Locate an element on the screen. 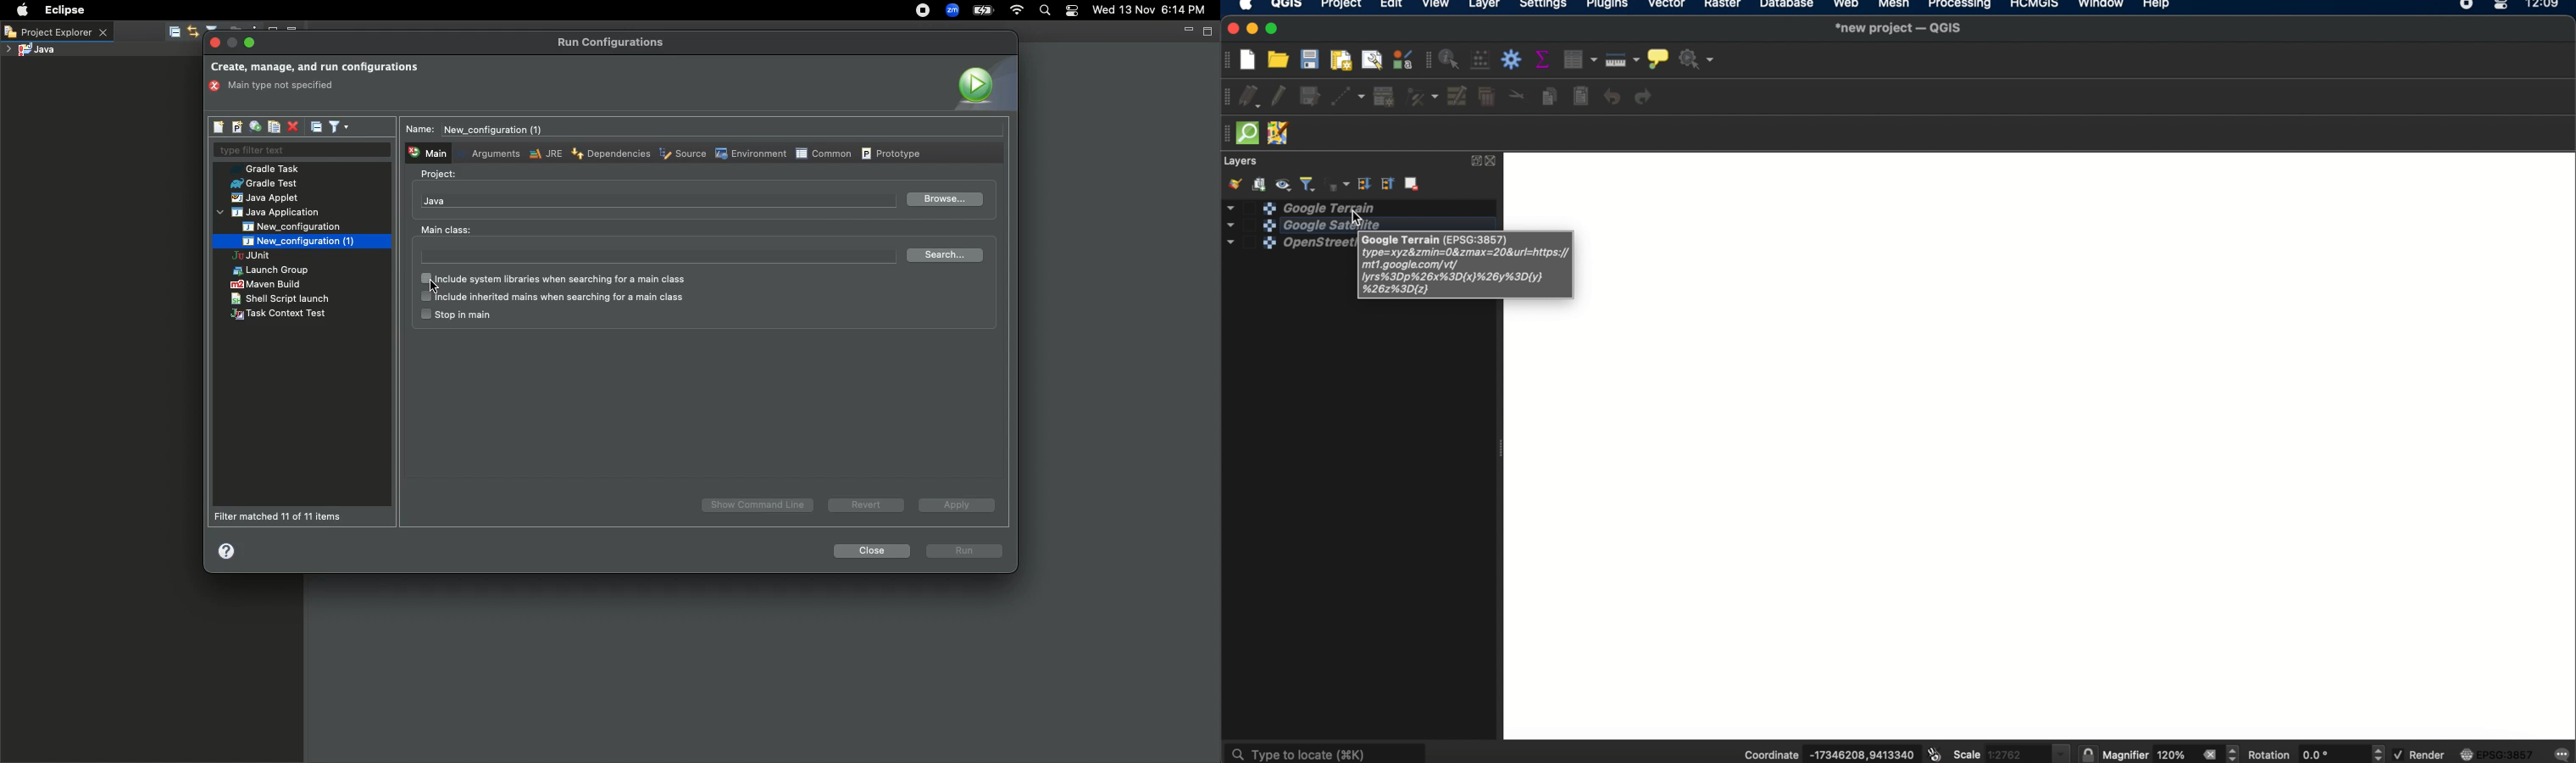 The image size is (2576, 784). icons is located at coordinates (182, 33).